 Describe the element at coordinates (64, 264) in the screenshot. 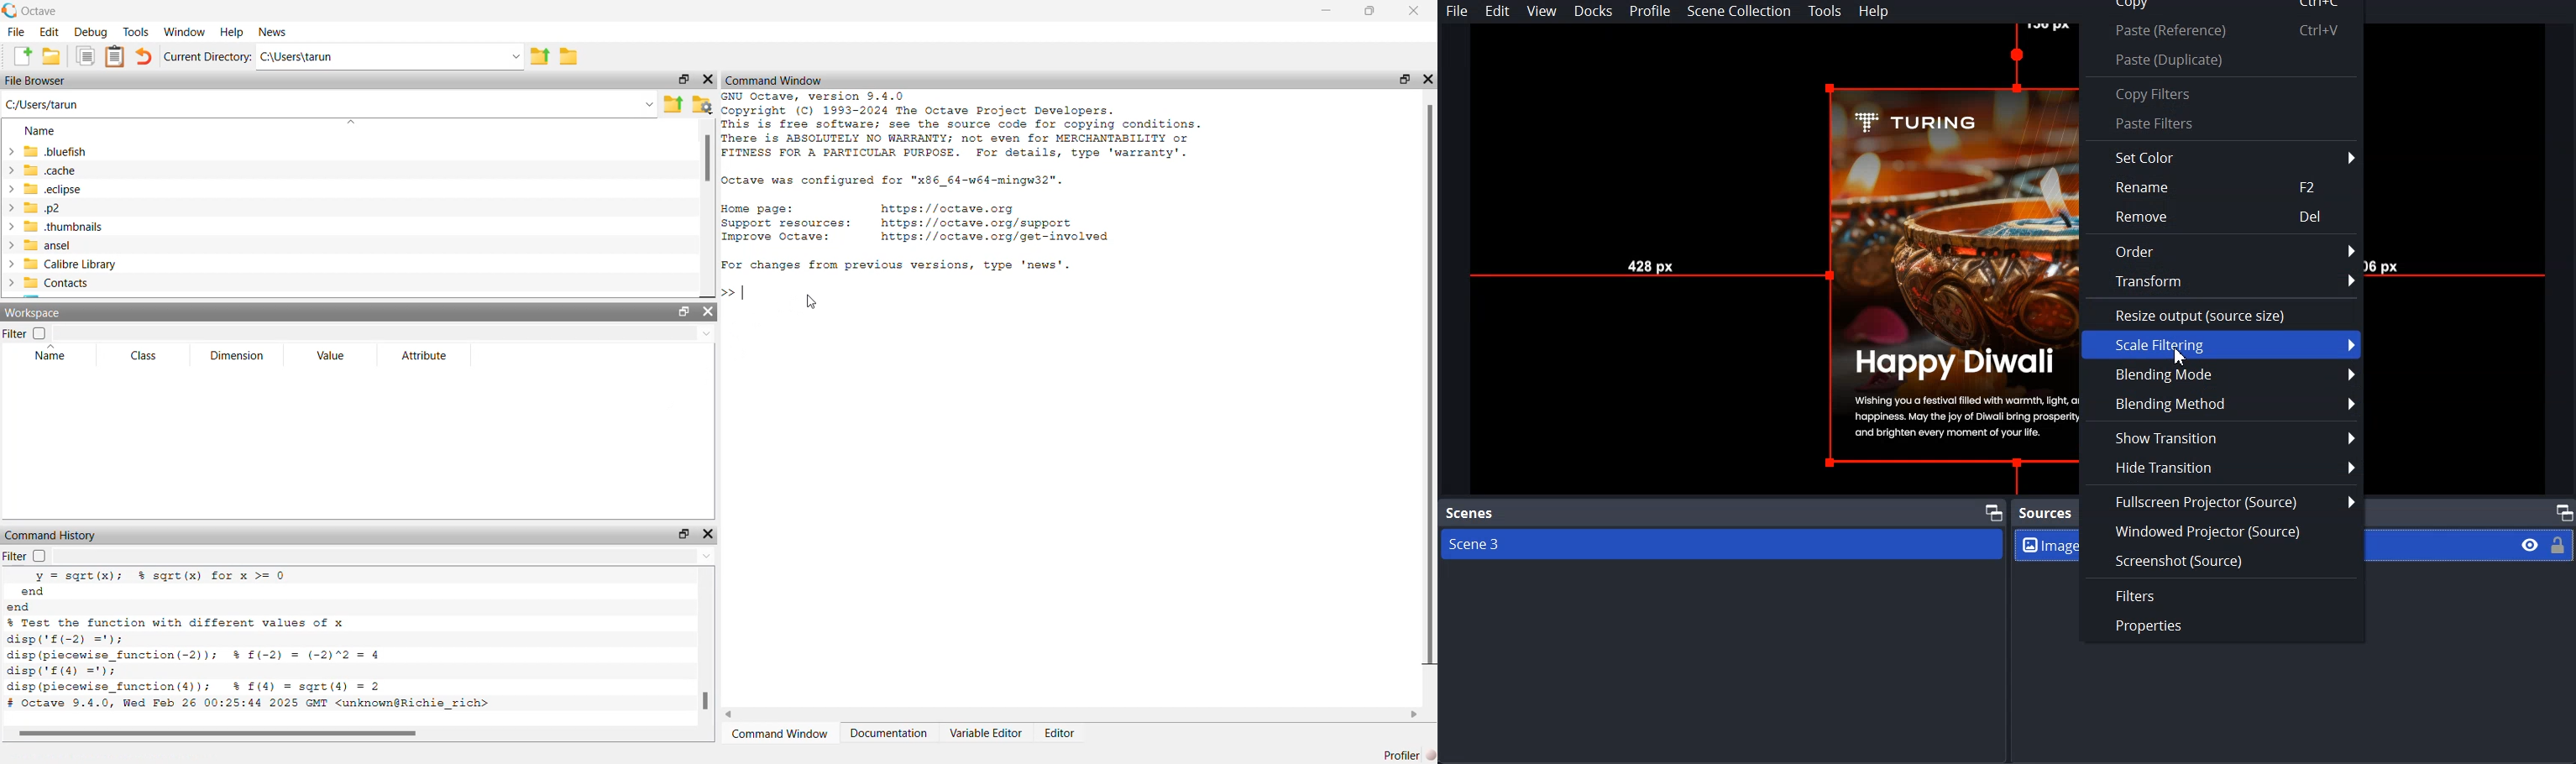

I see `|». Calibre Library` at that location.